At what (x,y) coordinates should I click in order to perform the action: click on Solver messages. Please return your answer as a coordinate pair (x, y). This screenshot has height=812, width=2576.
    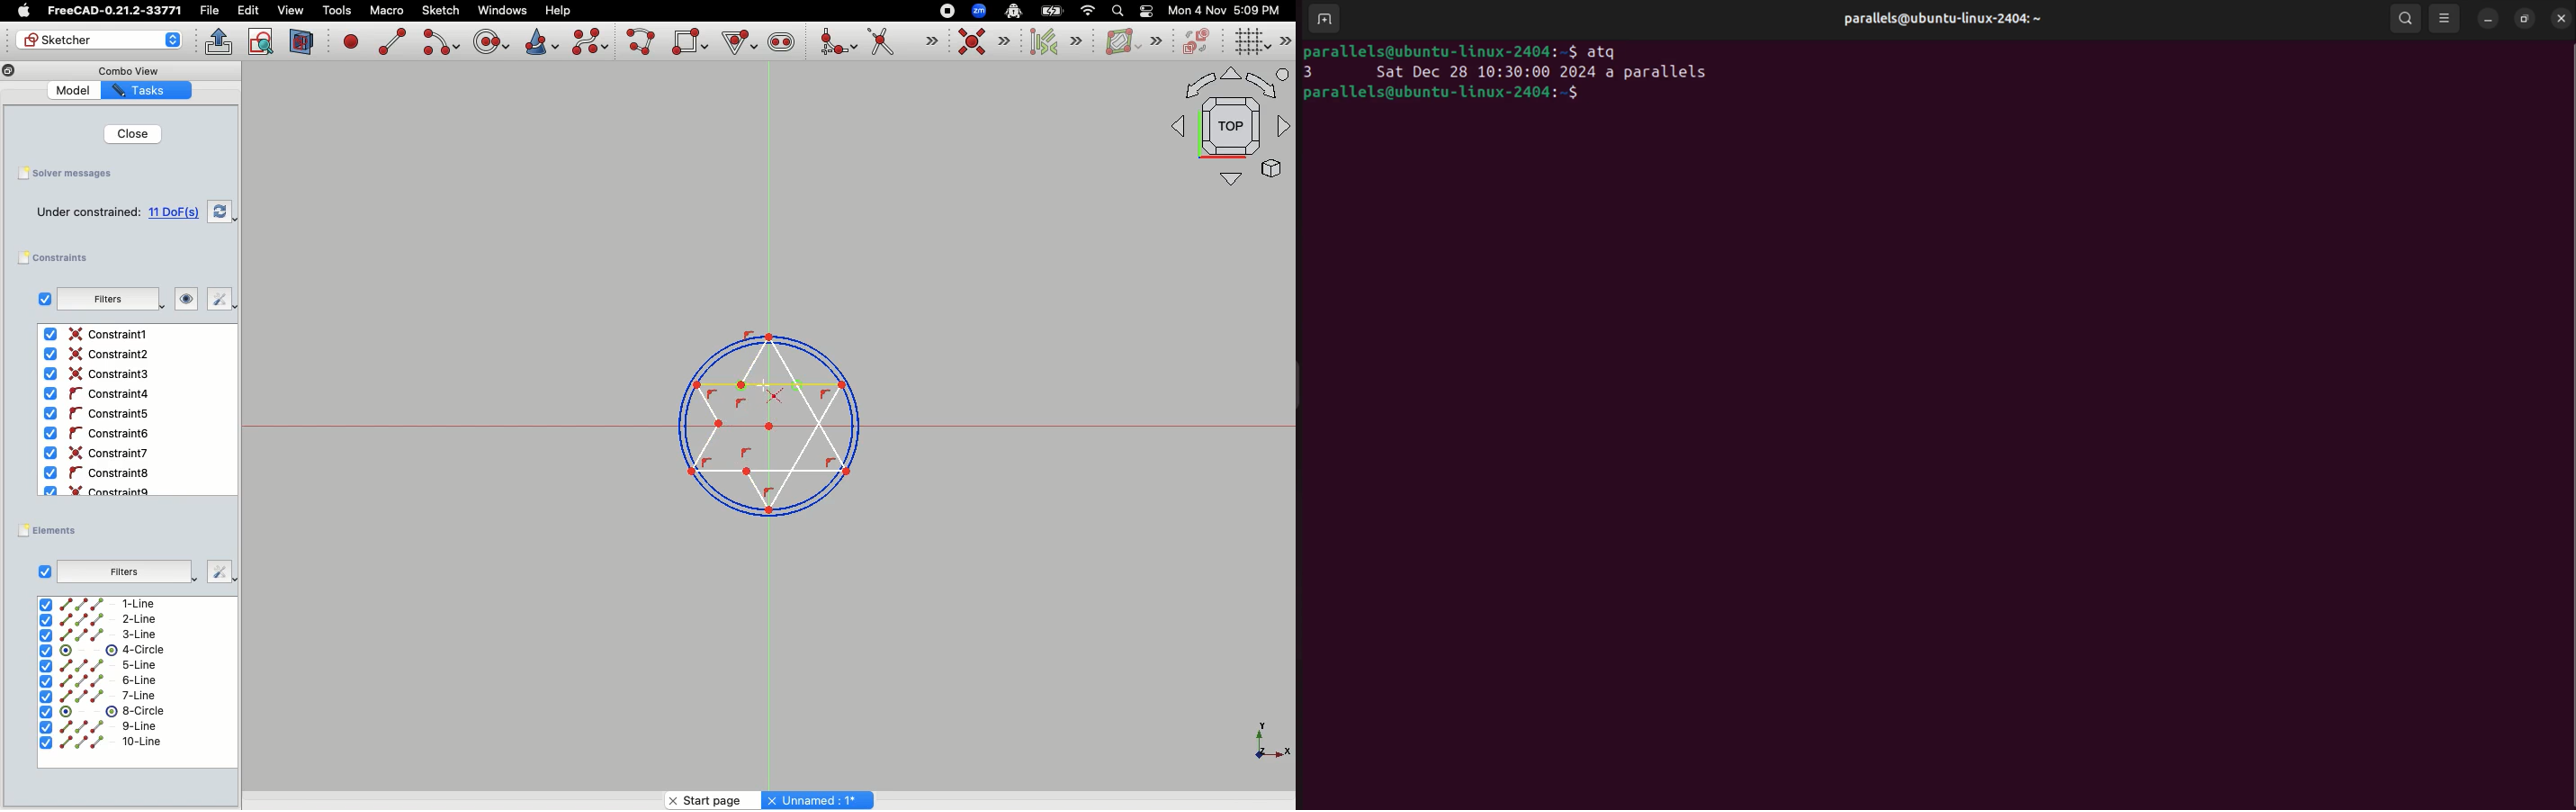
    Looking at the image, I should click on (67, 175).